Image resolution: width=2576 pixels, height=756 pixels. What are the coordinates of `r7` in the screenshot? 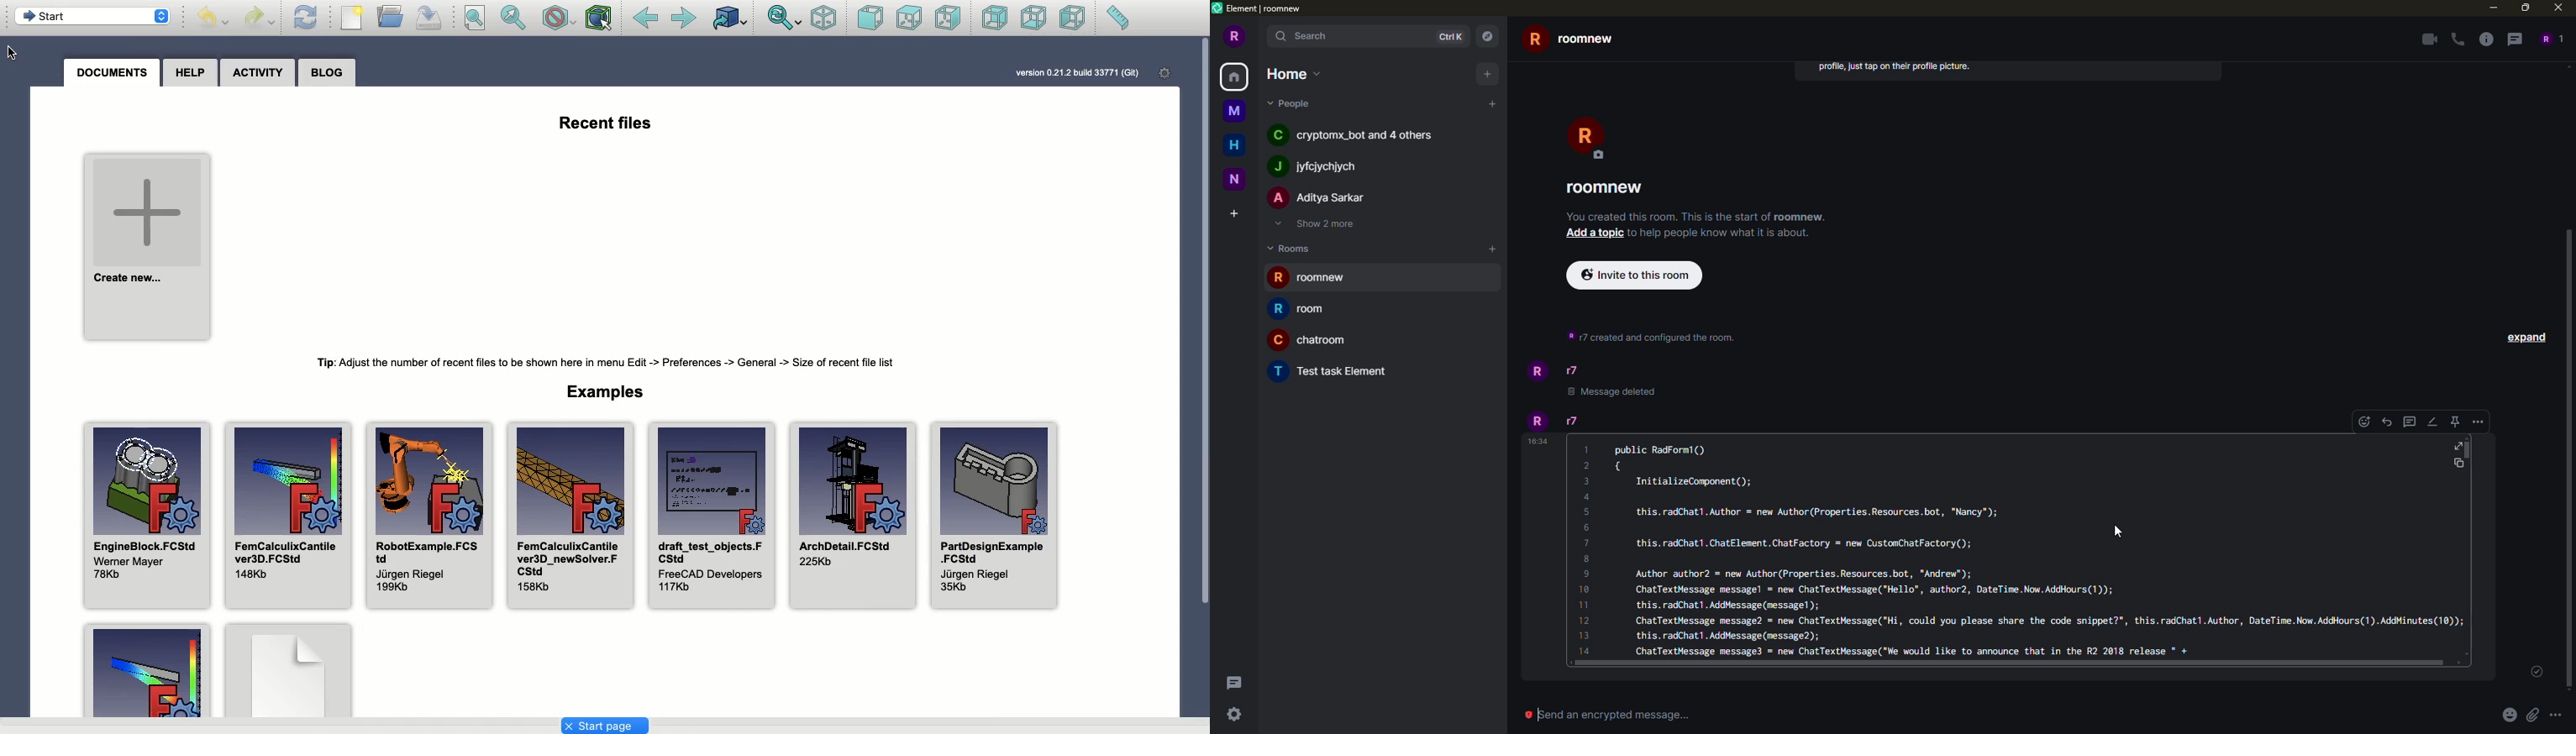 It's located at (1571, 369).